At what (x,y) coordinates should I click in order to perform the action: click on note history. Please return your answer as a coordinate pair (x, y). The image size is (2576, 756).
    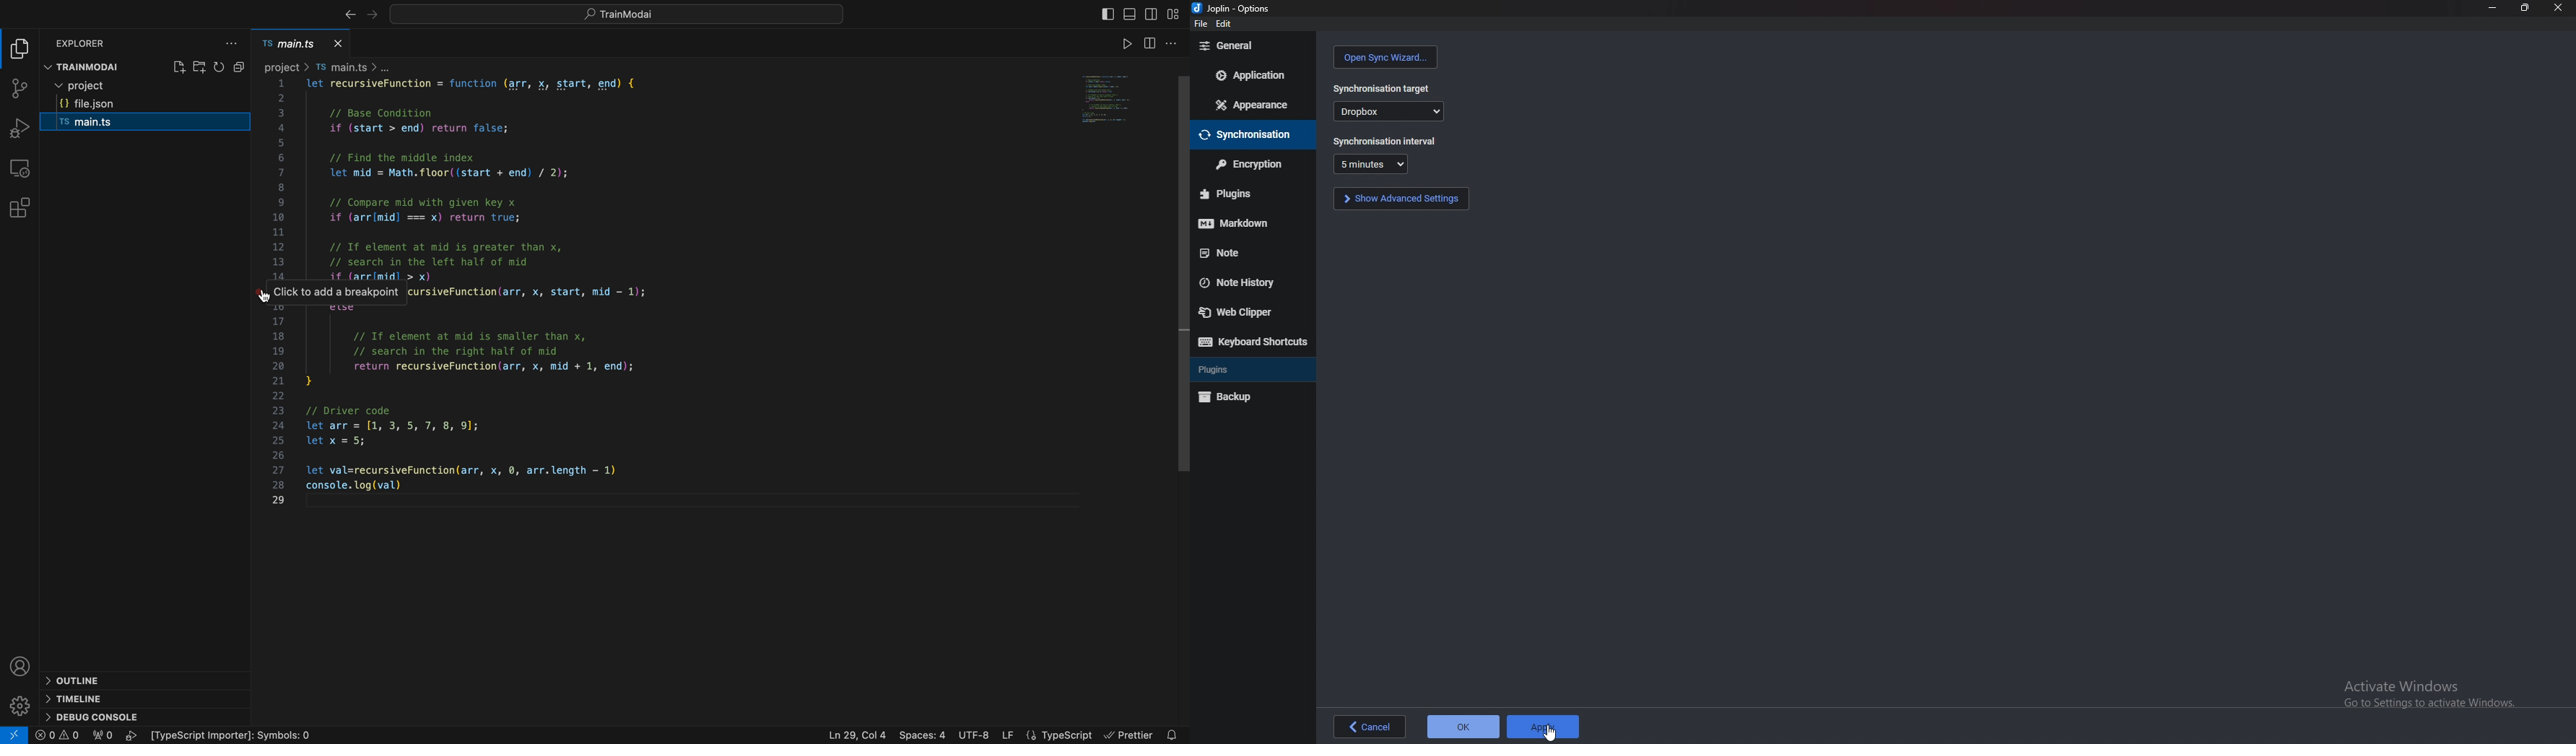
    Looking at the image, I should click on (1242, 283).